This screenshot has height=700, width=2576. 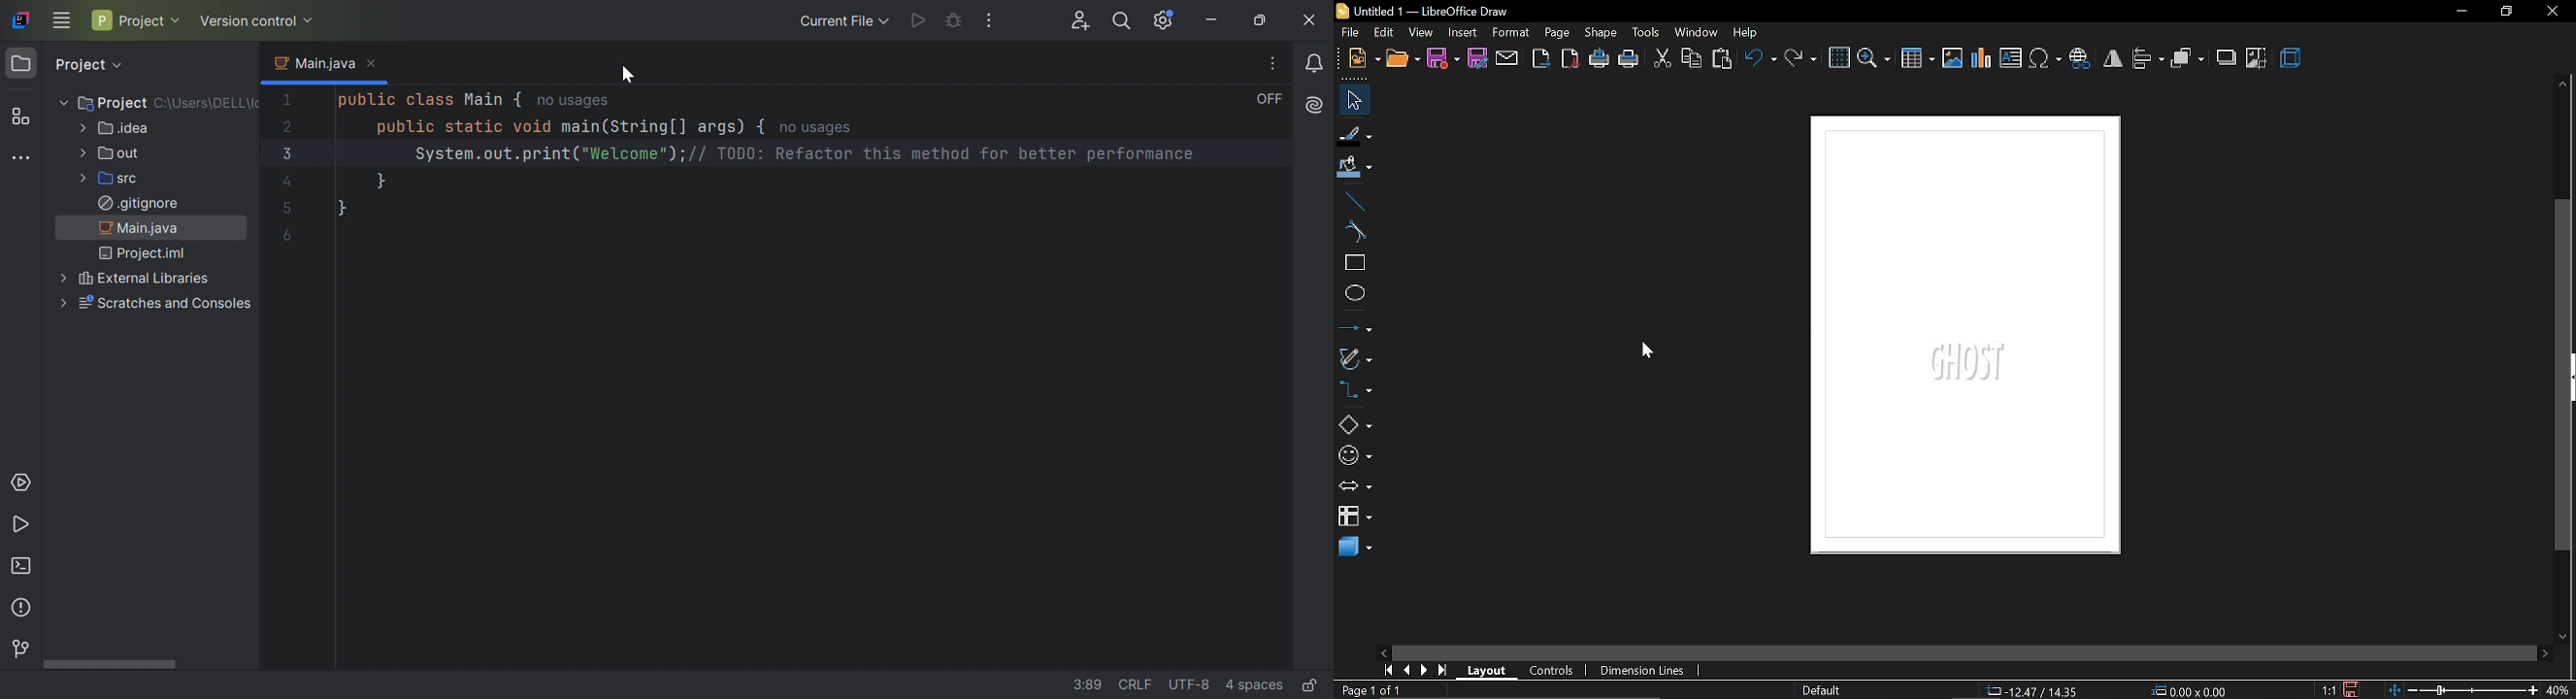 What do you see at coordinates (2081, 57) in the screenshot?
I see `insert hyperlink` at bounding box center [2081, 57].